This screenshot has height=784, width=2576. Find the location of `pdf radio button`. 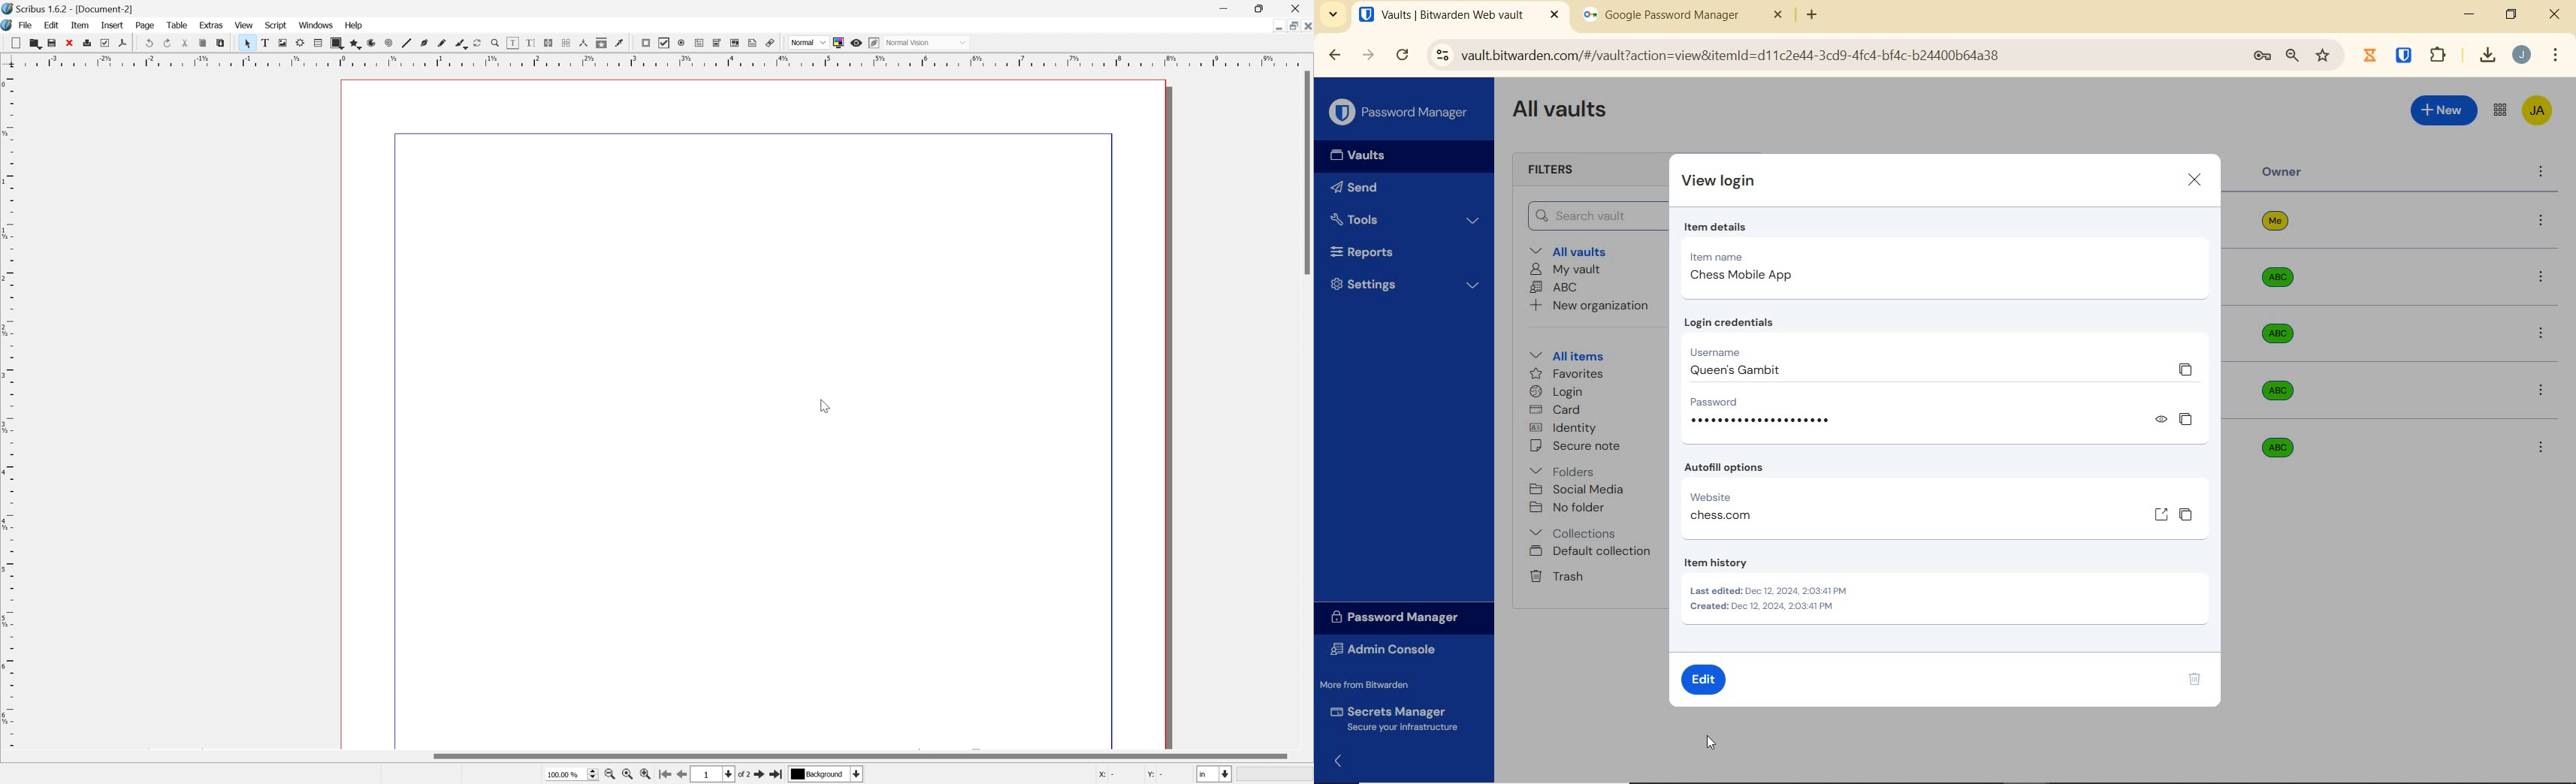

pdf radio button is located at coordinates (682, 42).